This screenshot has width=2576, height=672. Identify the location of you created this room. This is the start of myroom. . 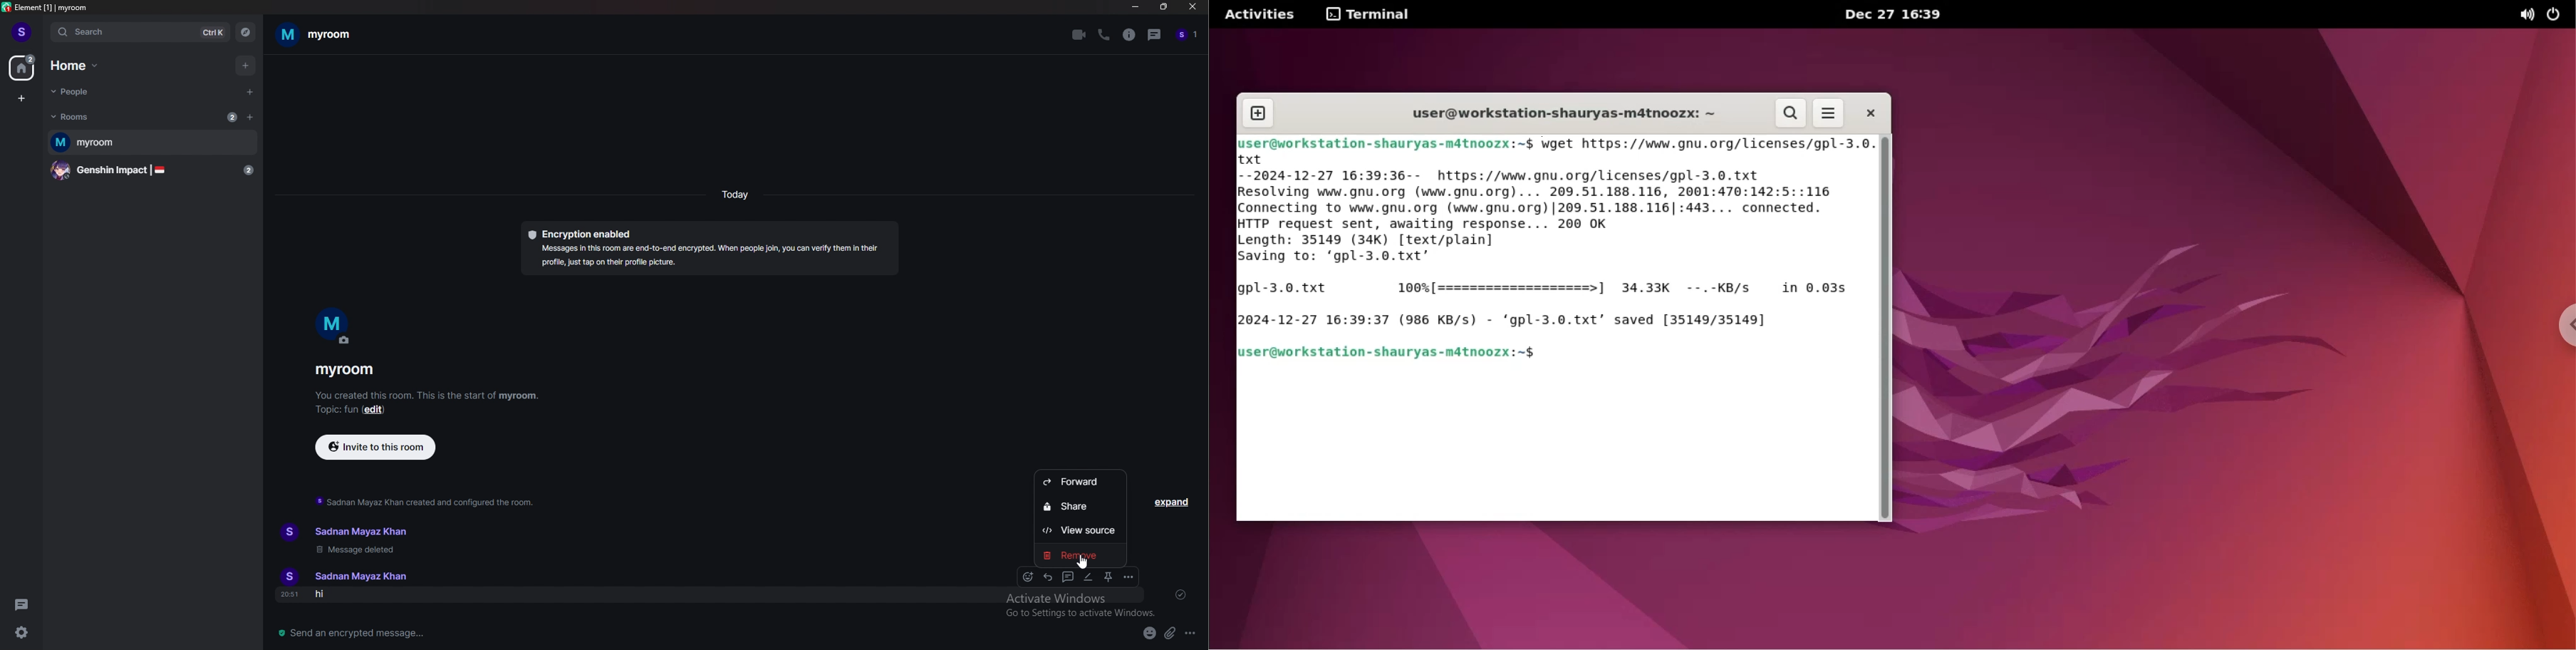
(427, 394).